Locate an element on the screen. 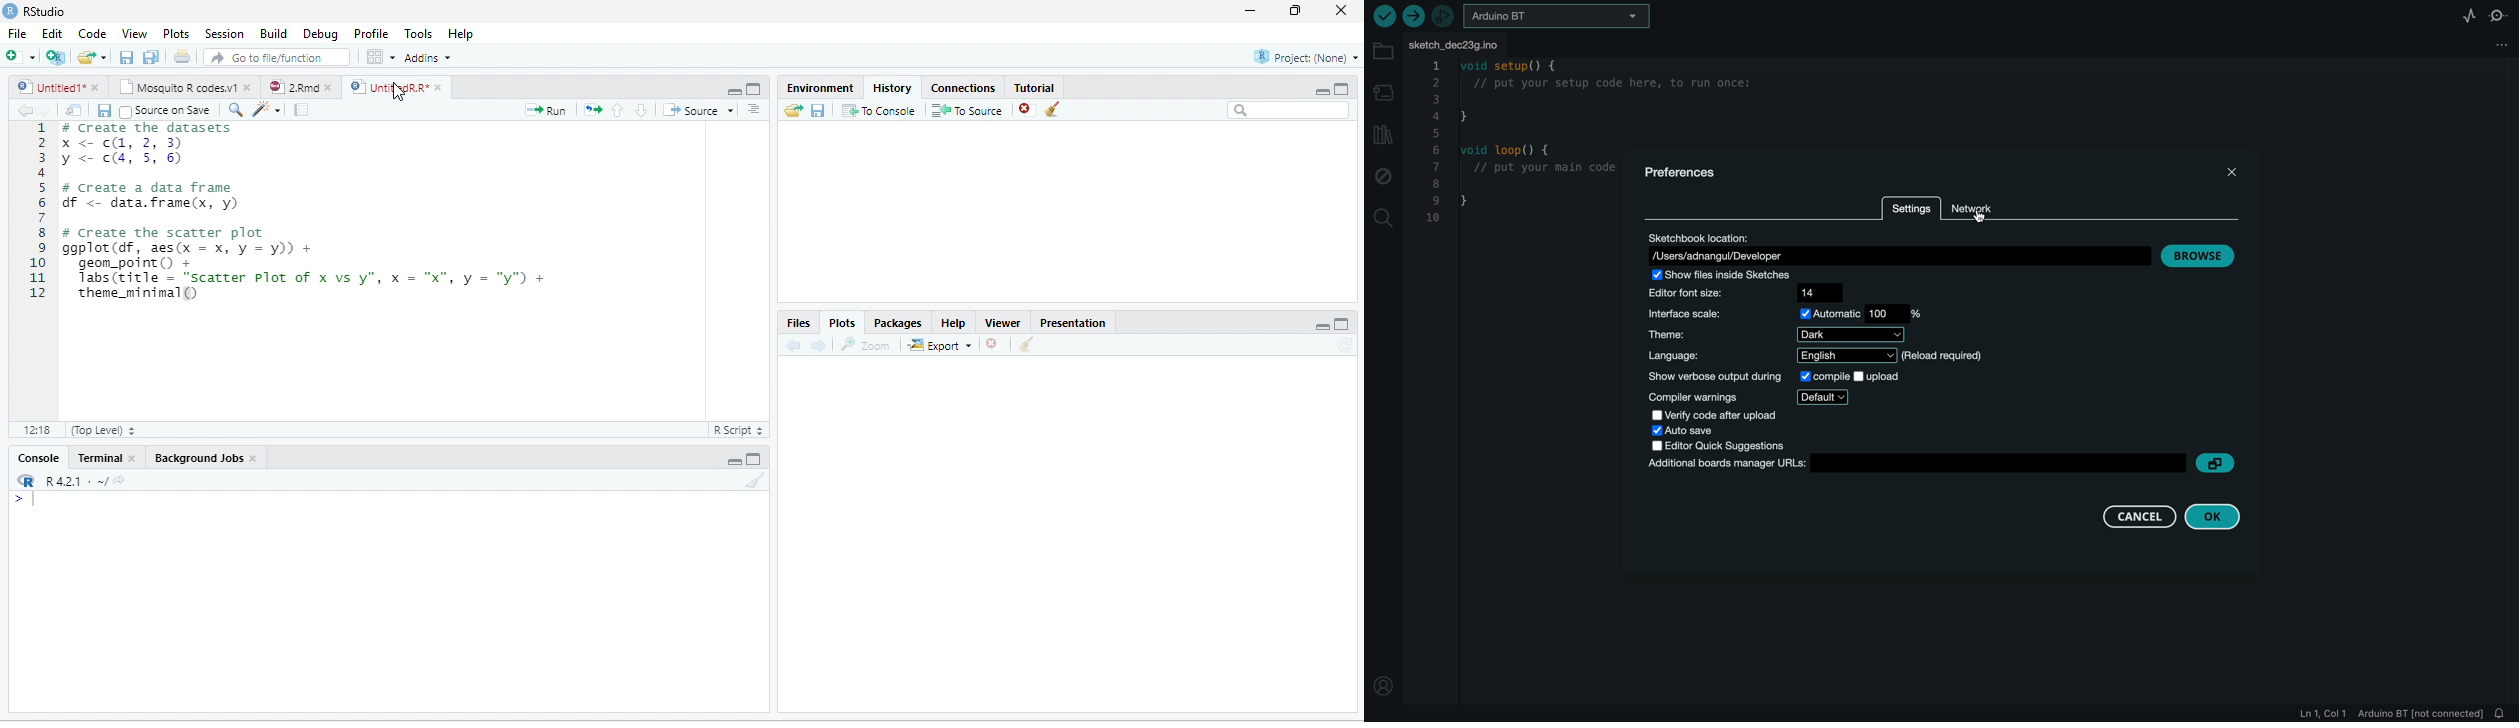  Show document outline is located at coordinates (754, 108).